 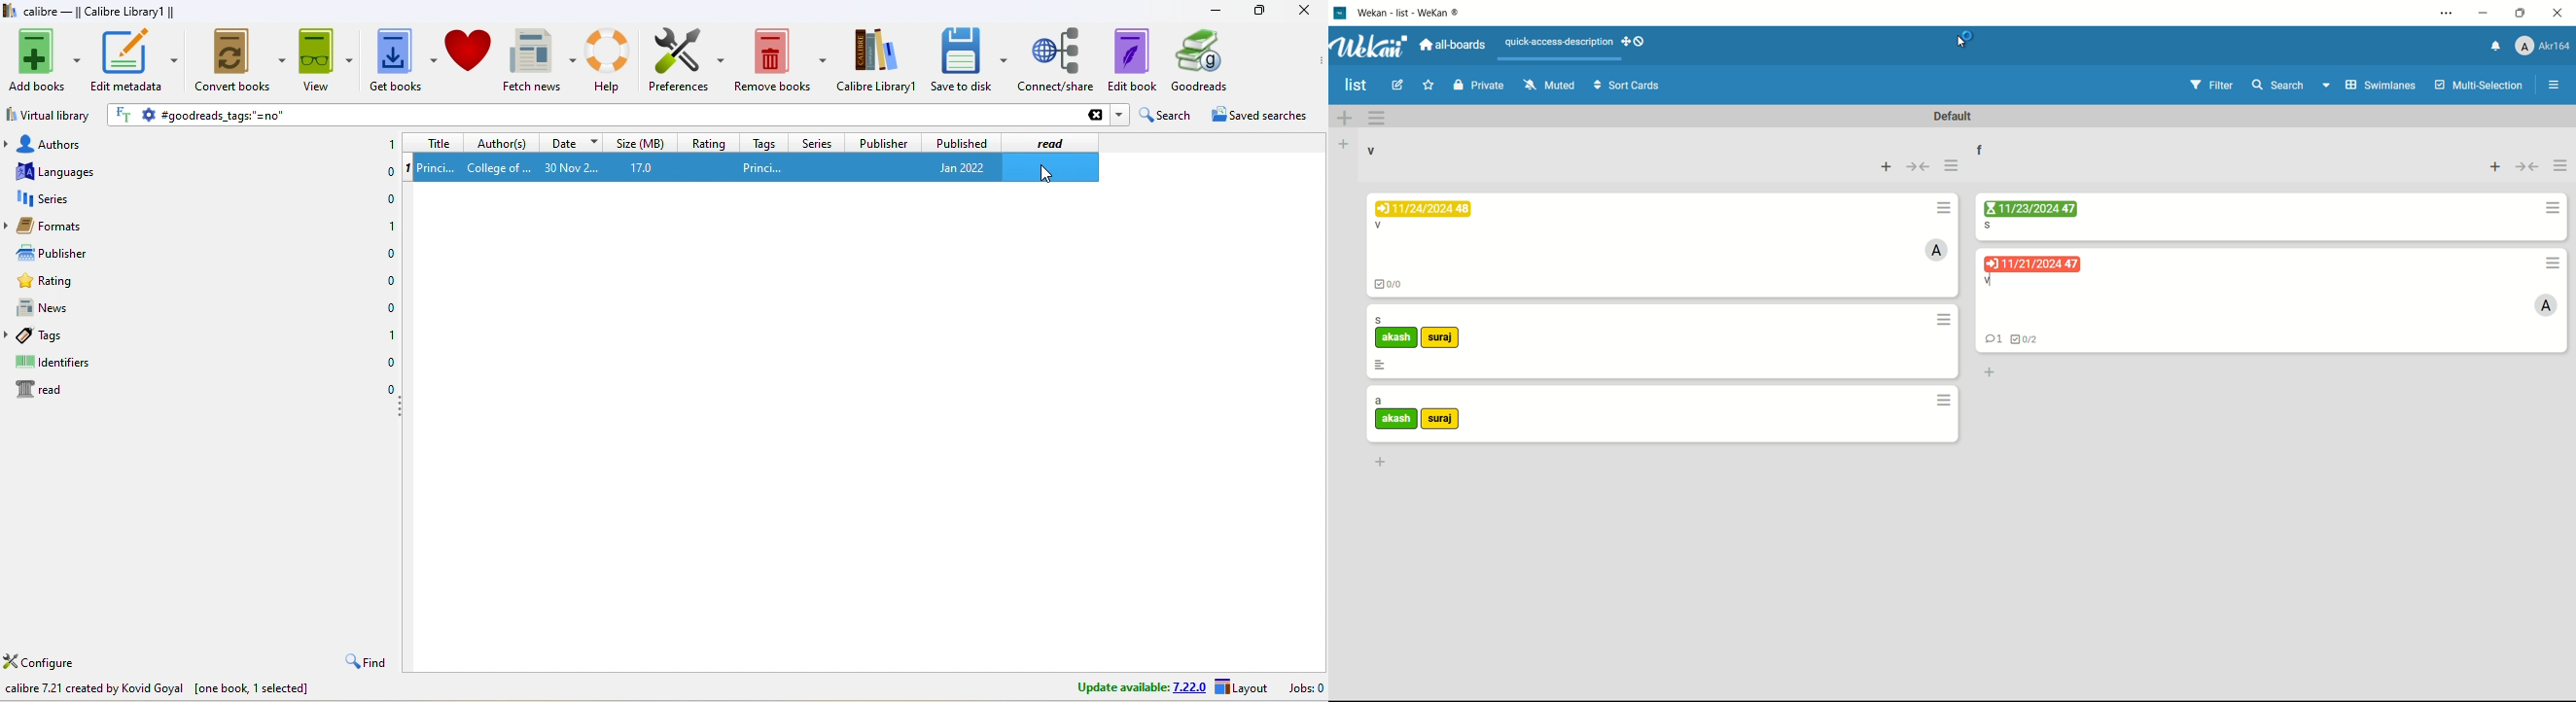 What do you see at coordinates (1954, 117) in the screenshot?
I see `default` at bounding box center [1954, 117].